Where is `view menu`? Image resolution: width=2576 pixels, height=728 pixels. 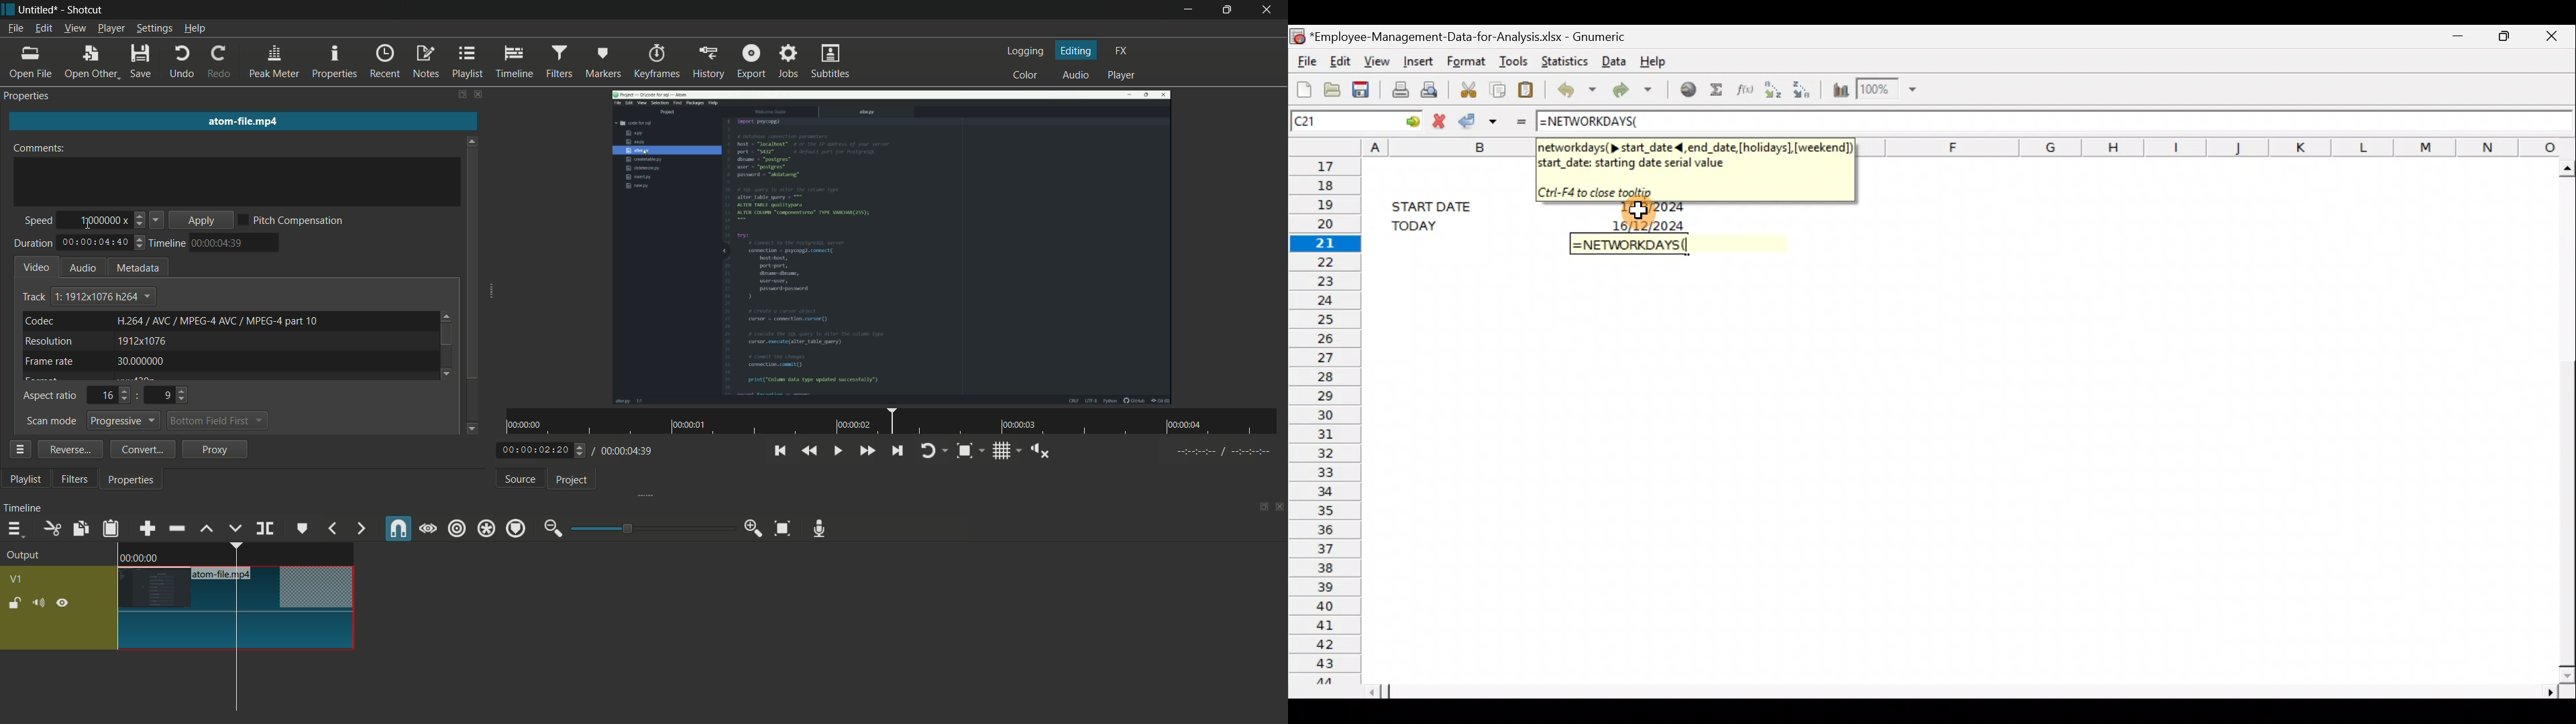
view menu is located at coordinates (76, 29).